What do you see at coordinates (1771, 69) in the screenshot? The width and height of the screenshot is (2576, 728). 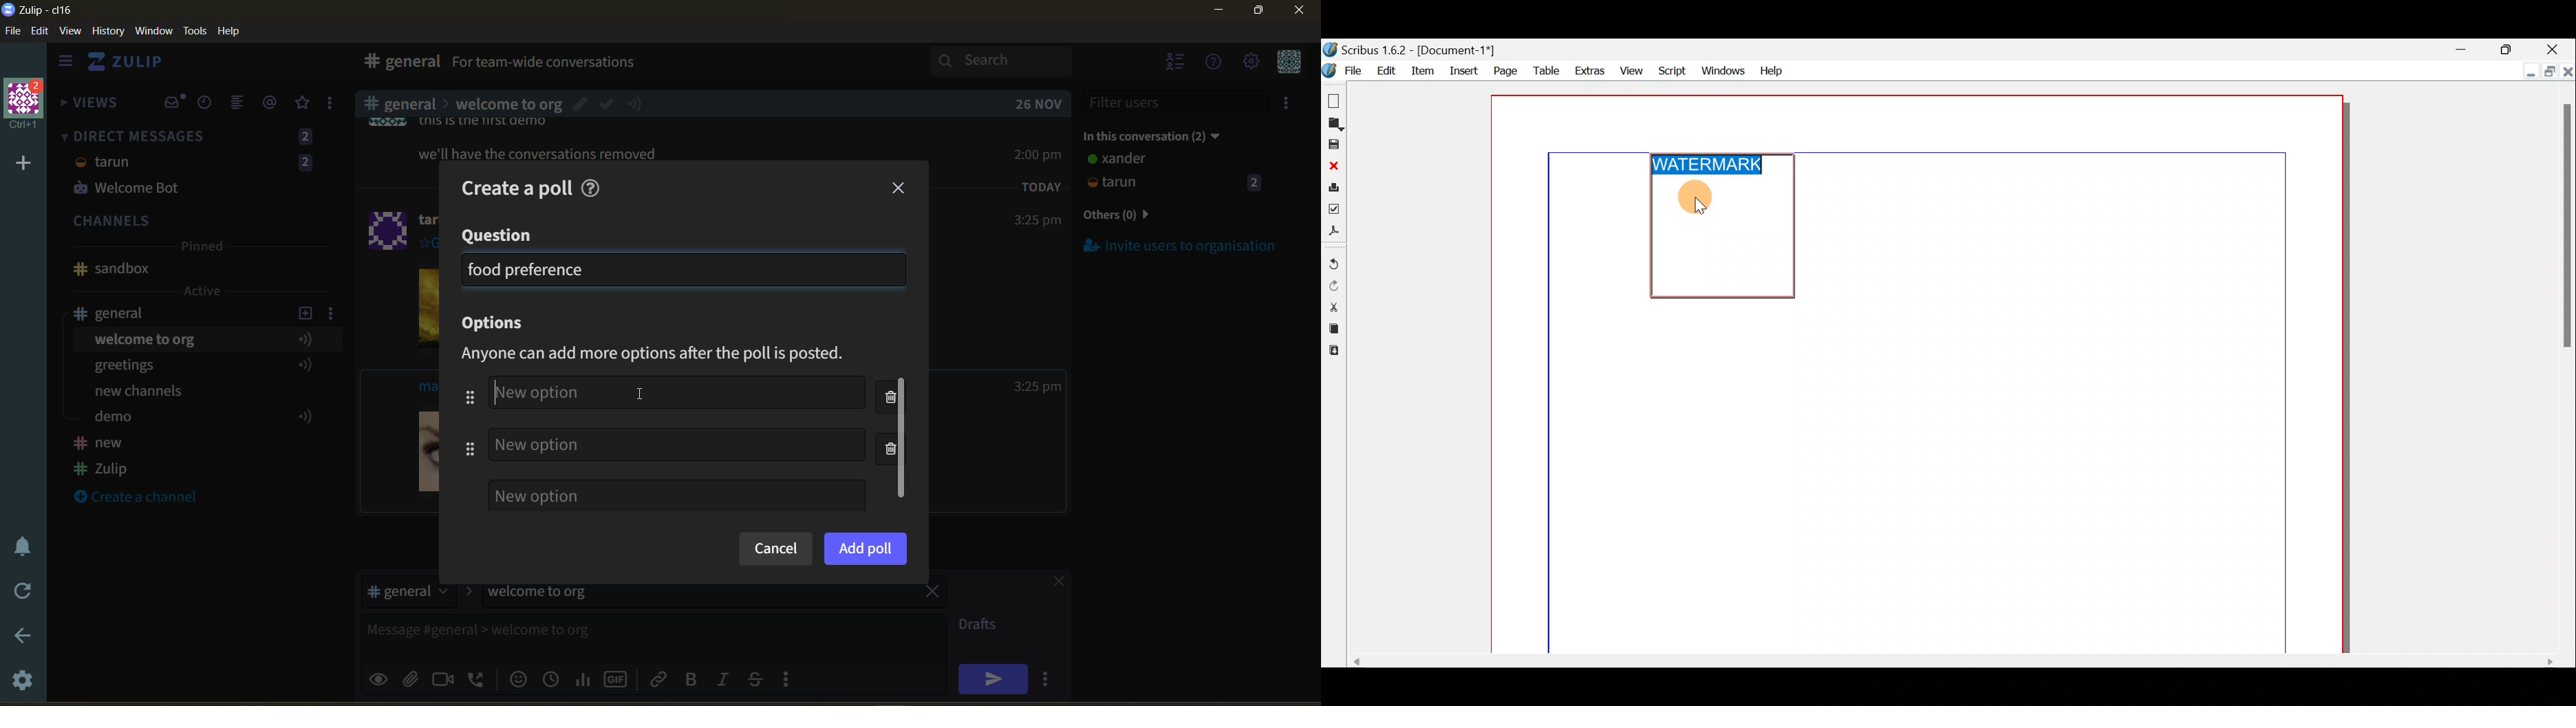 I see `Help` at bounding box center [1771, 69].